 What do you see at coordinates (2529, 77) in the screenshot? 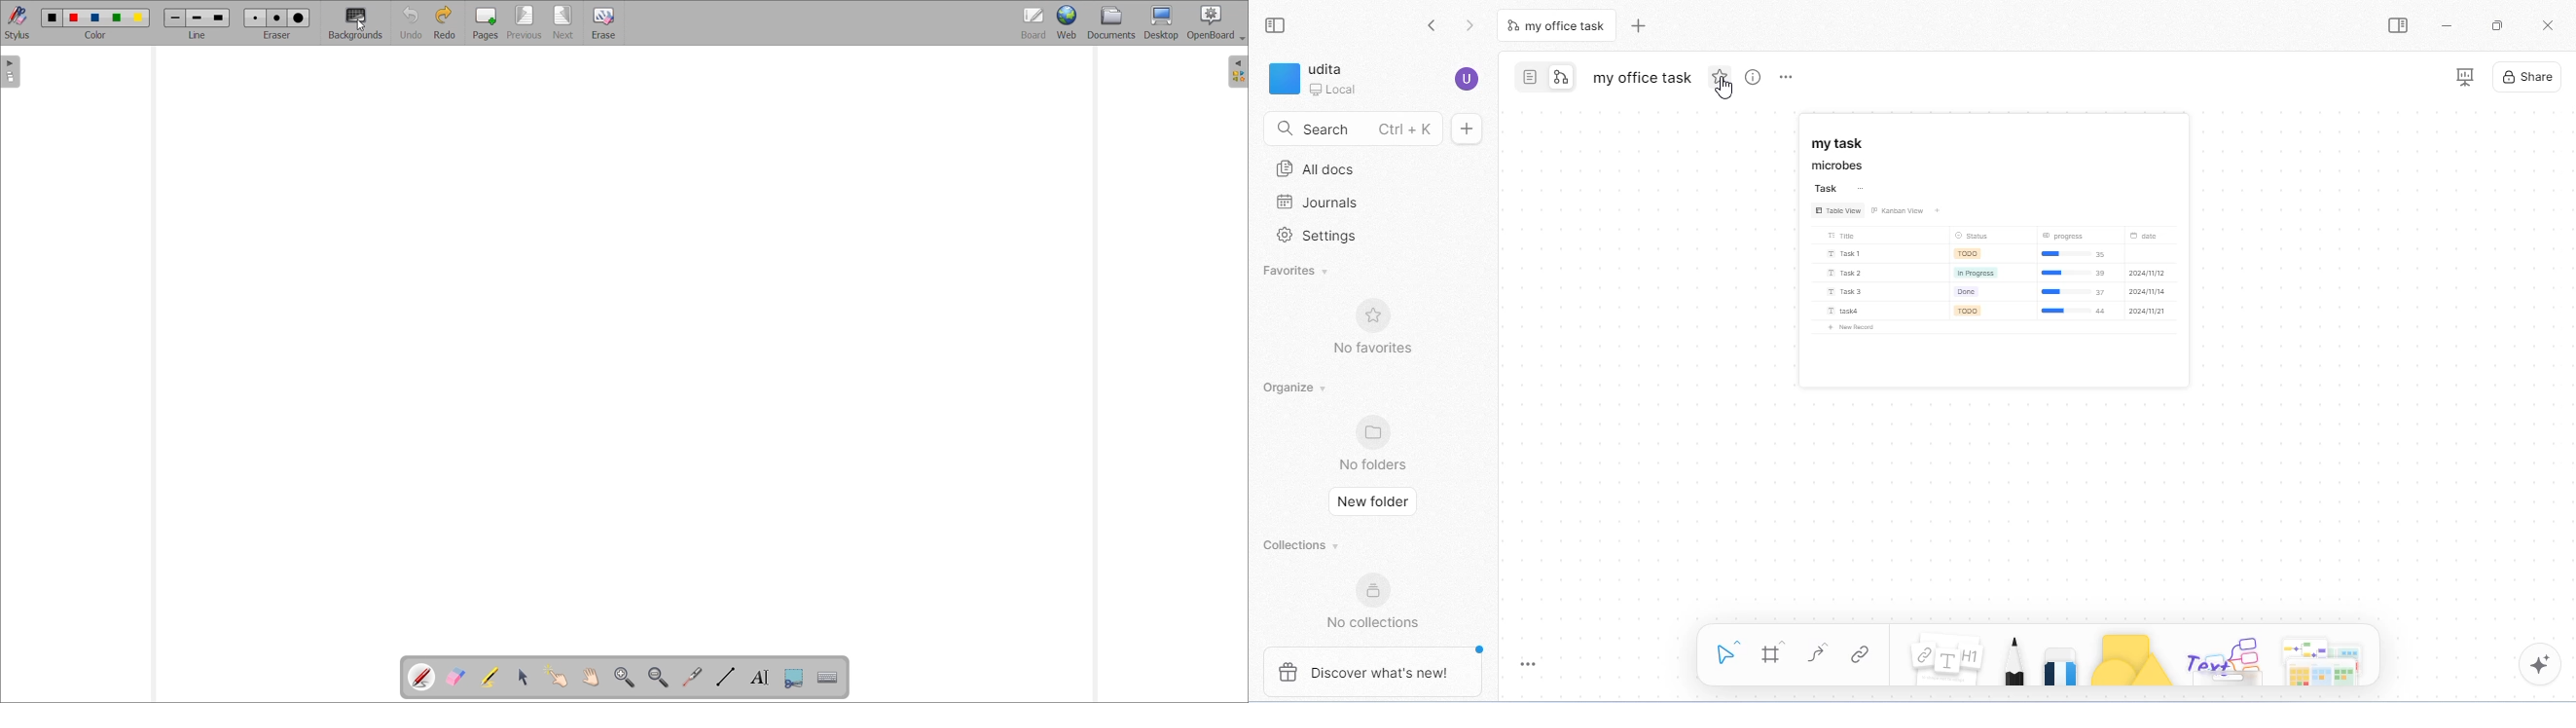
I see `share` at bounding box center [2529, 77].